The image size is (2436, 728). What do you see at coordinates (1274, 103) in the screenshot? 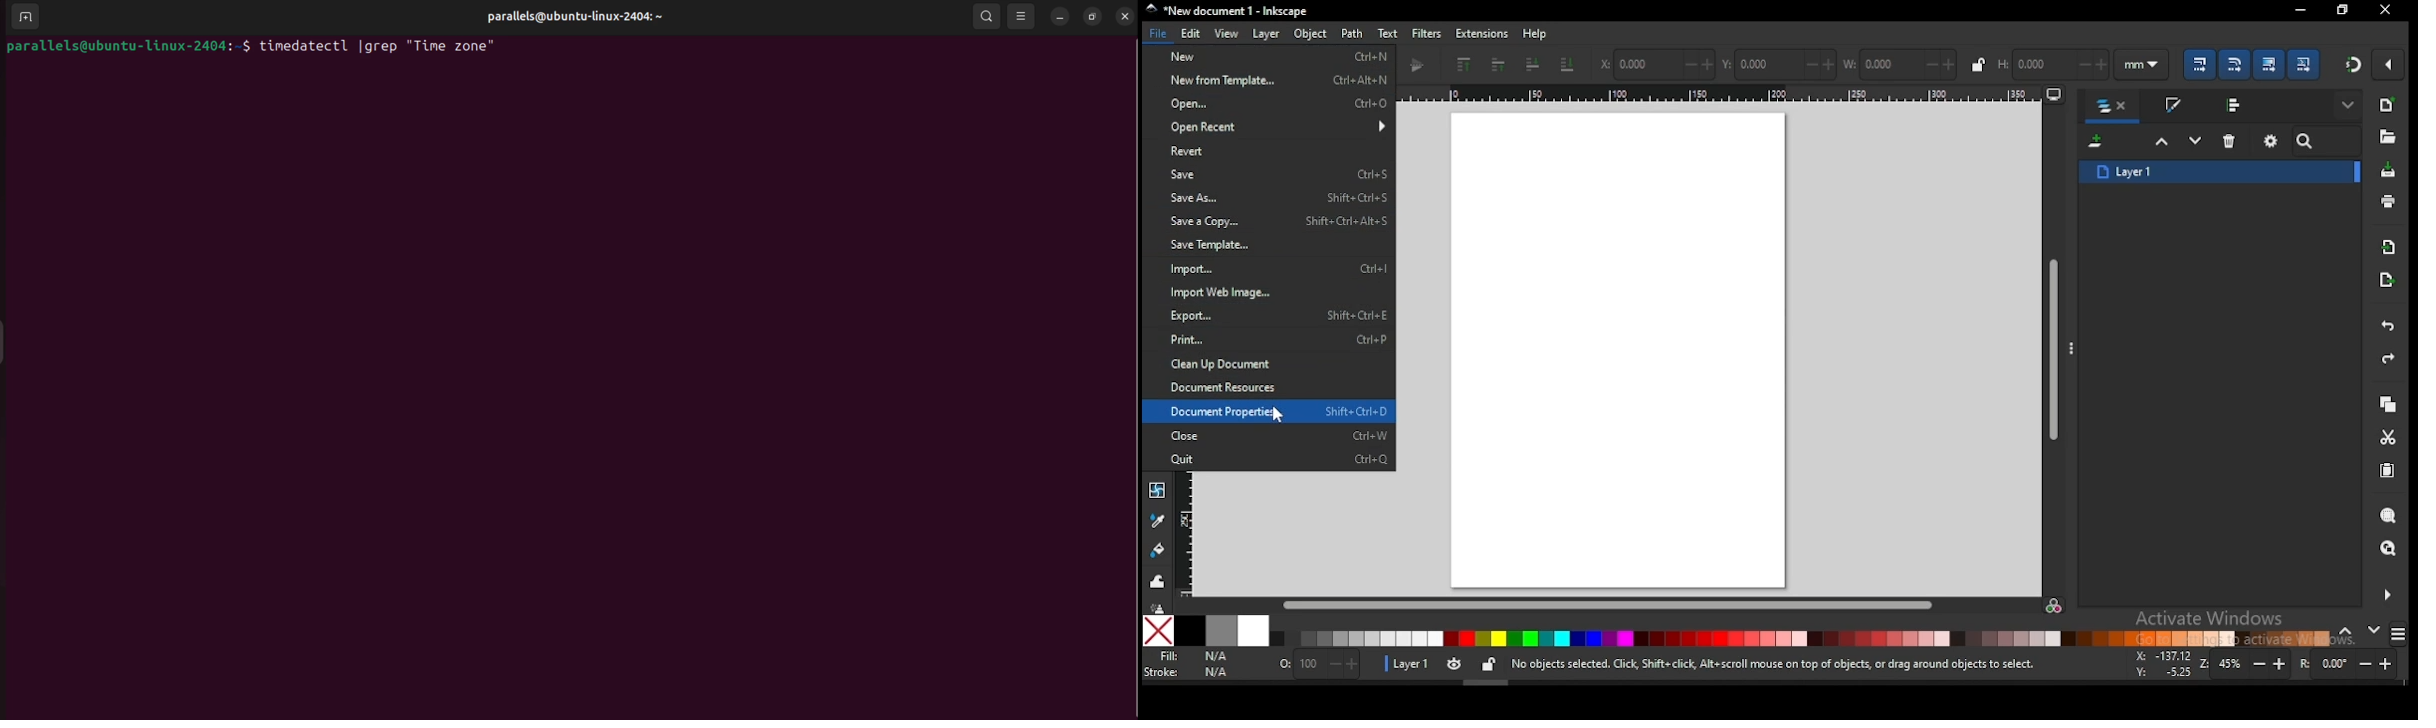
I see `open` at bounding box center [1274, 103].